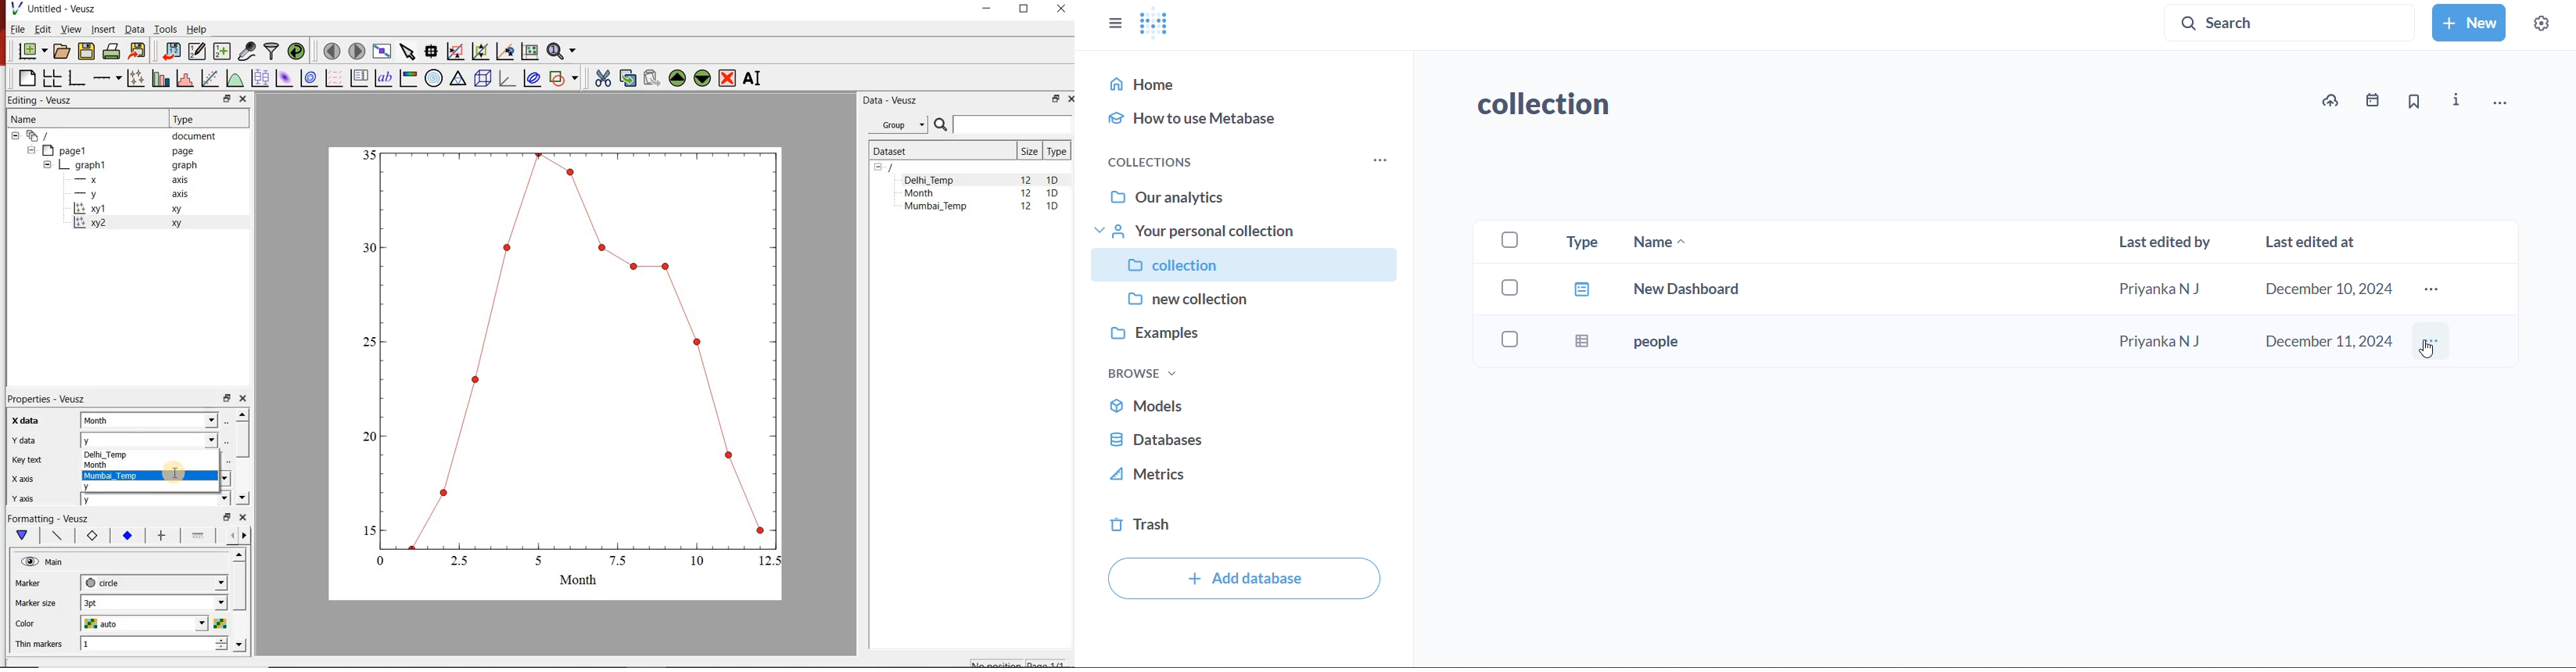  What do you see at coordinates (2431, 350) in the screenshot?
I see `Cursor` at bounding box center [2431, 350].